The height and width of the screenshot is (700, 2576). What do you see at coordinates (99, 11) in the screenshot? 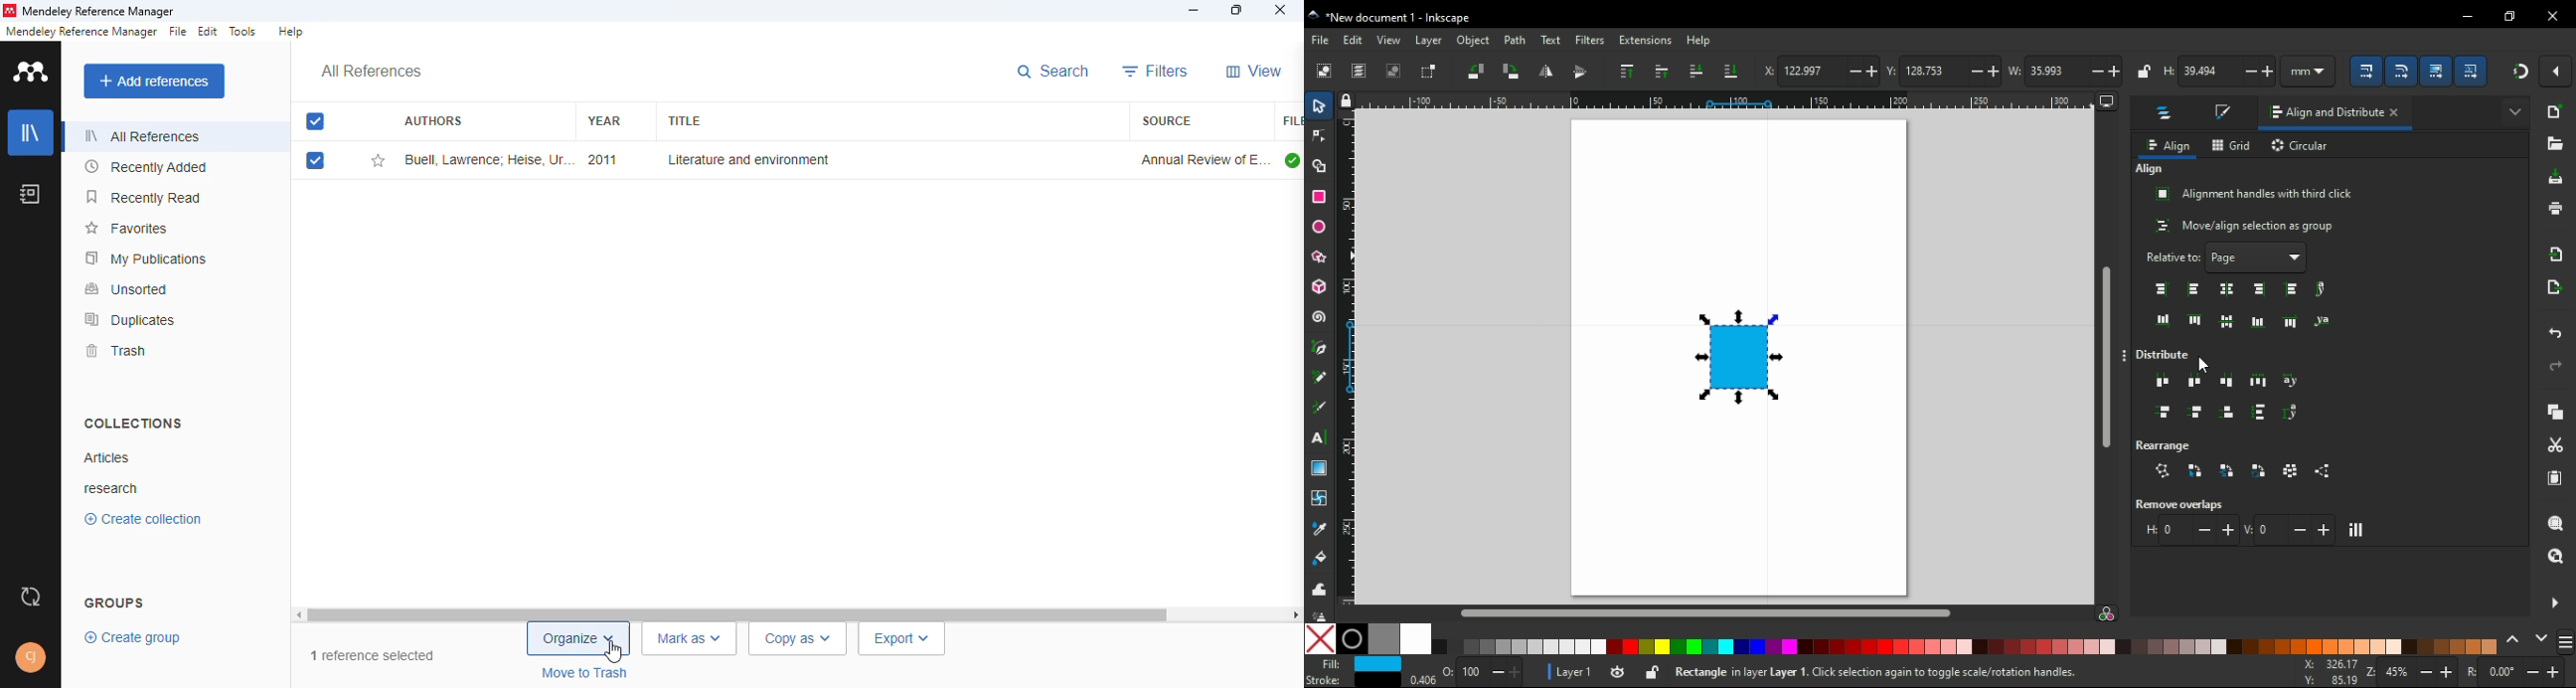
I see `mendeley reference manager` at bounding box center [99, 11].